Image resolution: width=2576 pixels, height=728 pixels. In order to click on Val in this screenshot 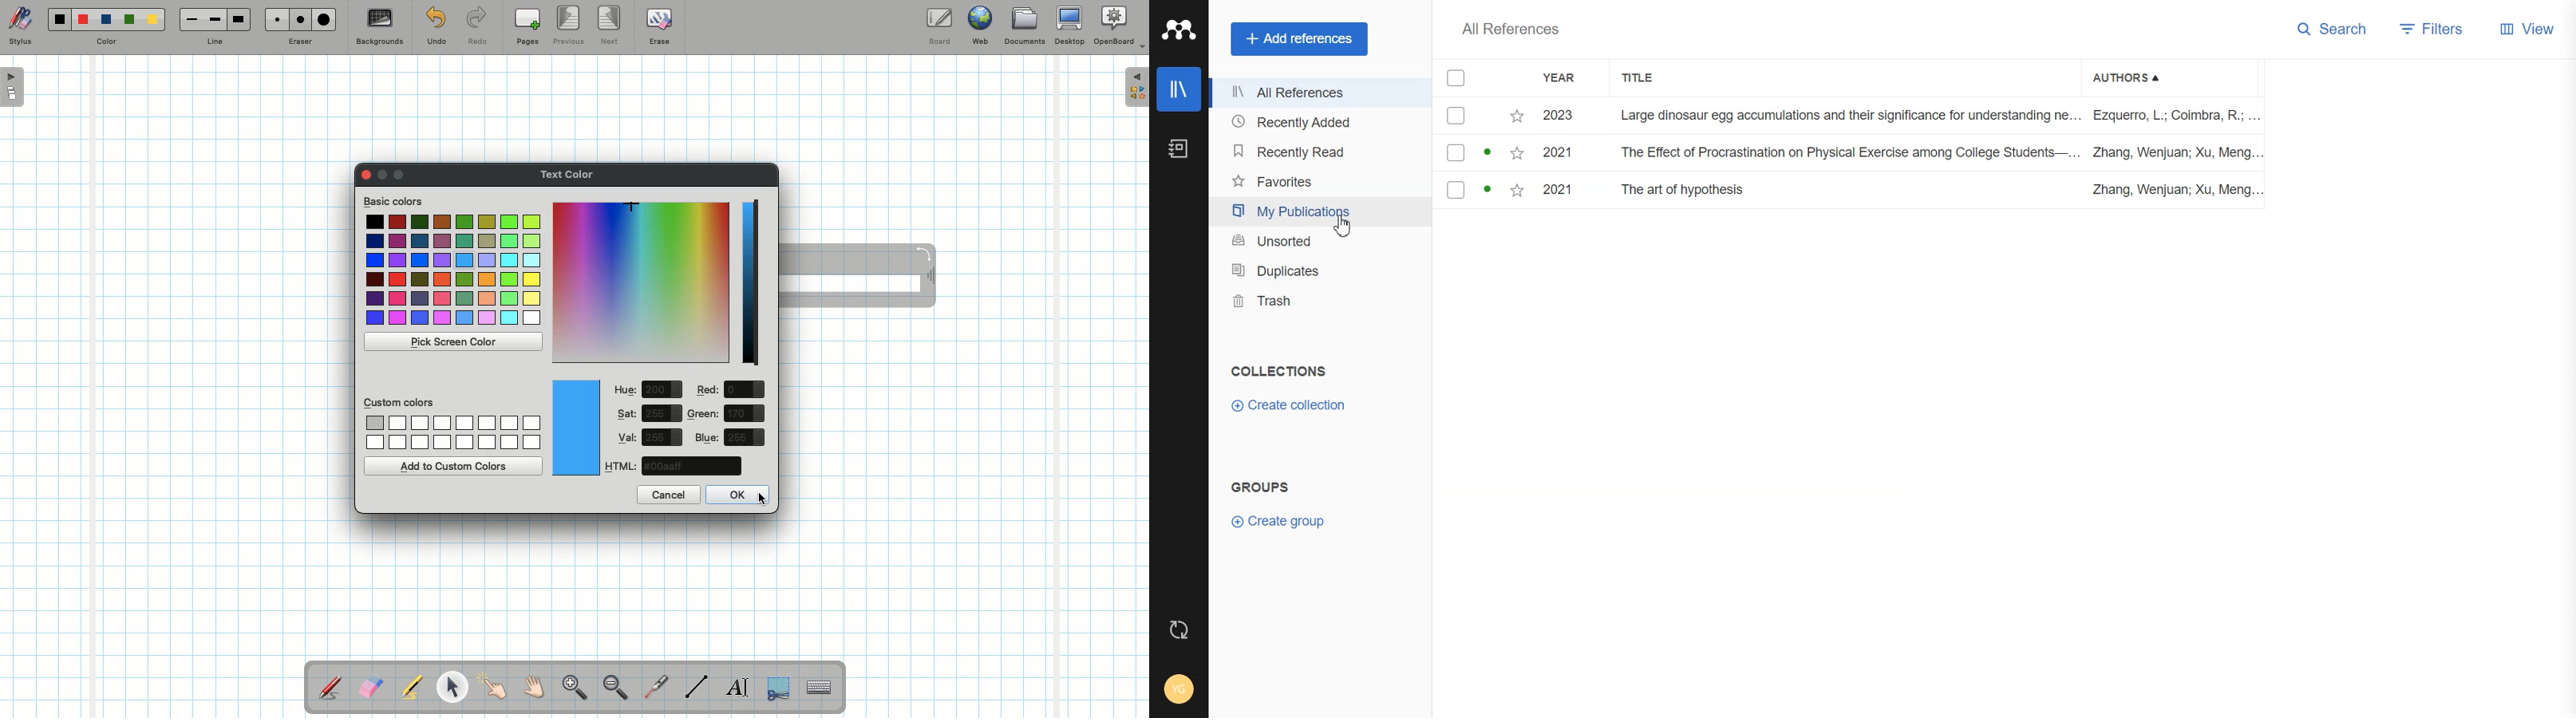, I will do `click(627, 437)`.